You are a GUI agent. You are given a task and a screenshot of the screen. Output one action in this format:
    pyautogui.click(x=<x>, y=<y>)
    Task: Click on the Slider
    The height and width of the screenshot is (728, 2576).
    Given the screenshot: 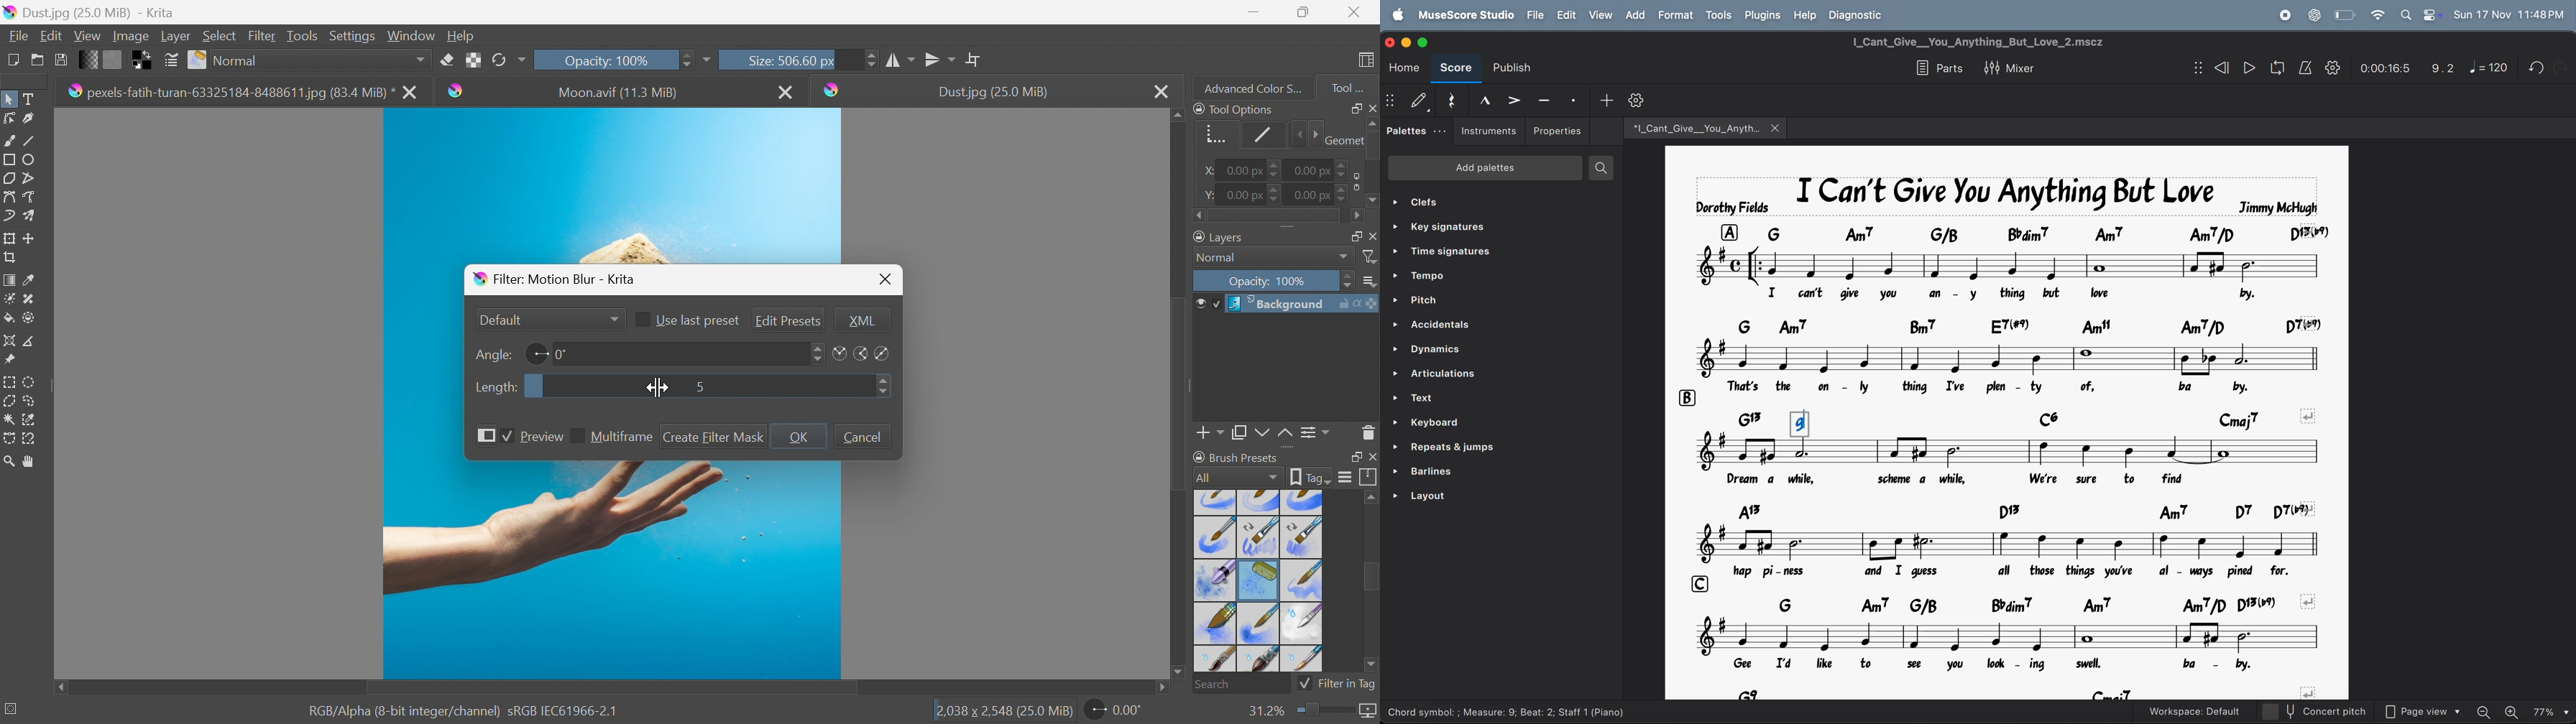 What is the action you would take?
    pyautogui.click(x=884, y=386)
    